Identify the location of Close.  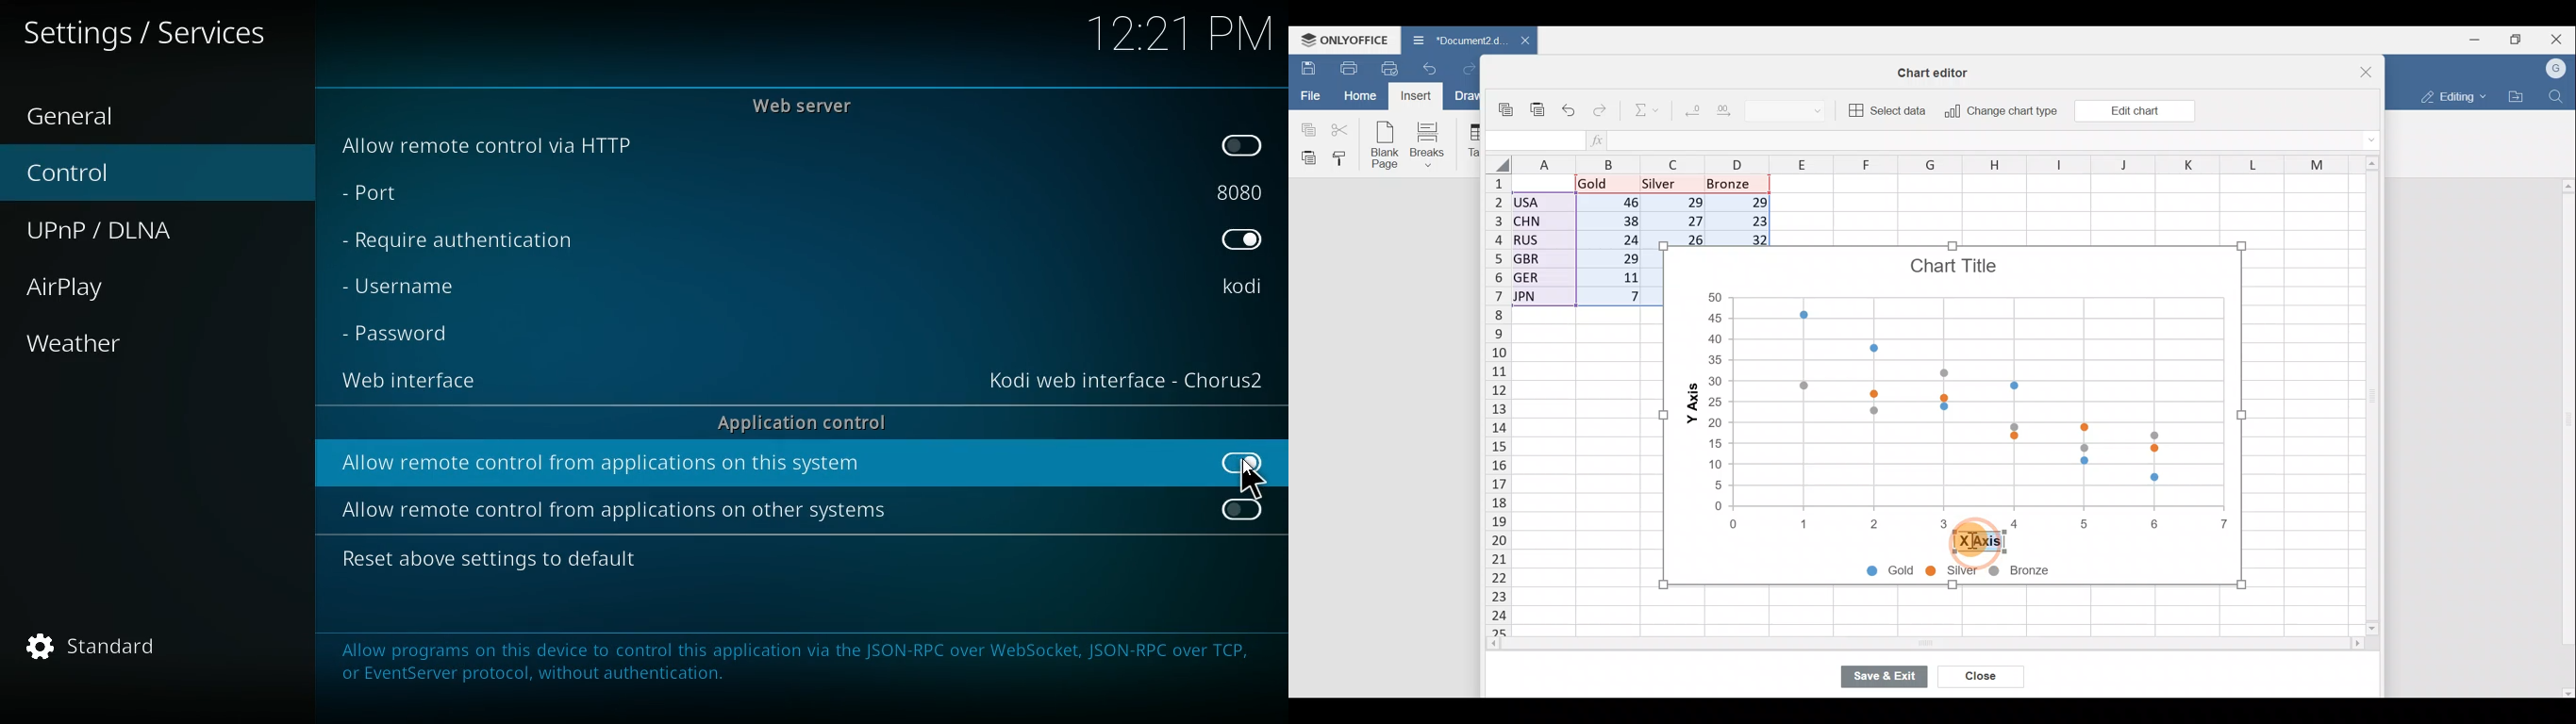
(2358, 67).